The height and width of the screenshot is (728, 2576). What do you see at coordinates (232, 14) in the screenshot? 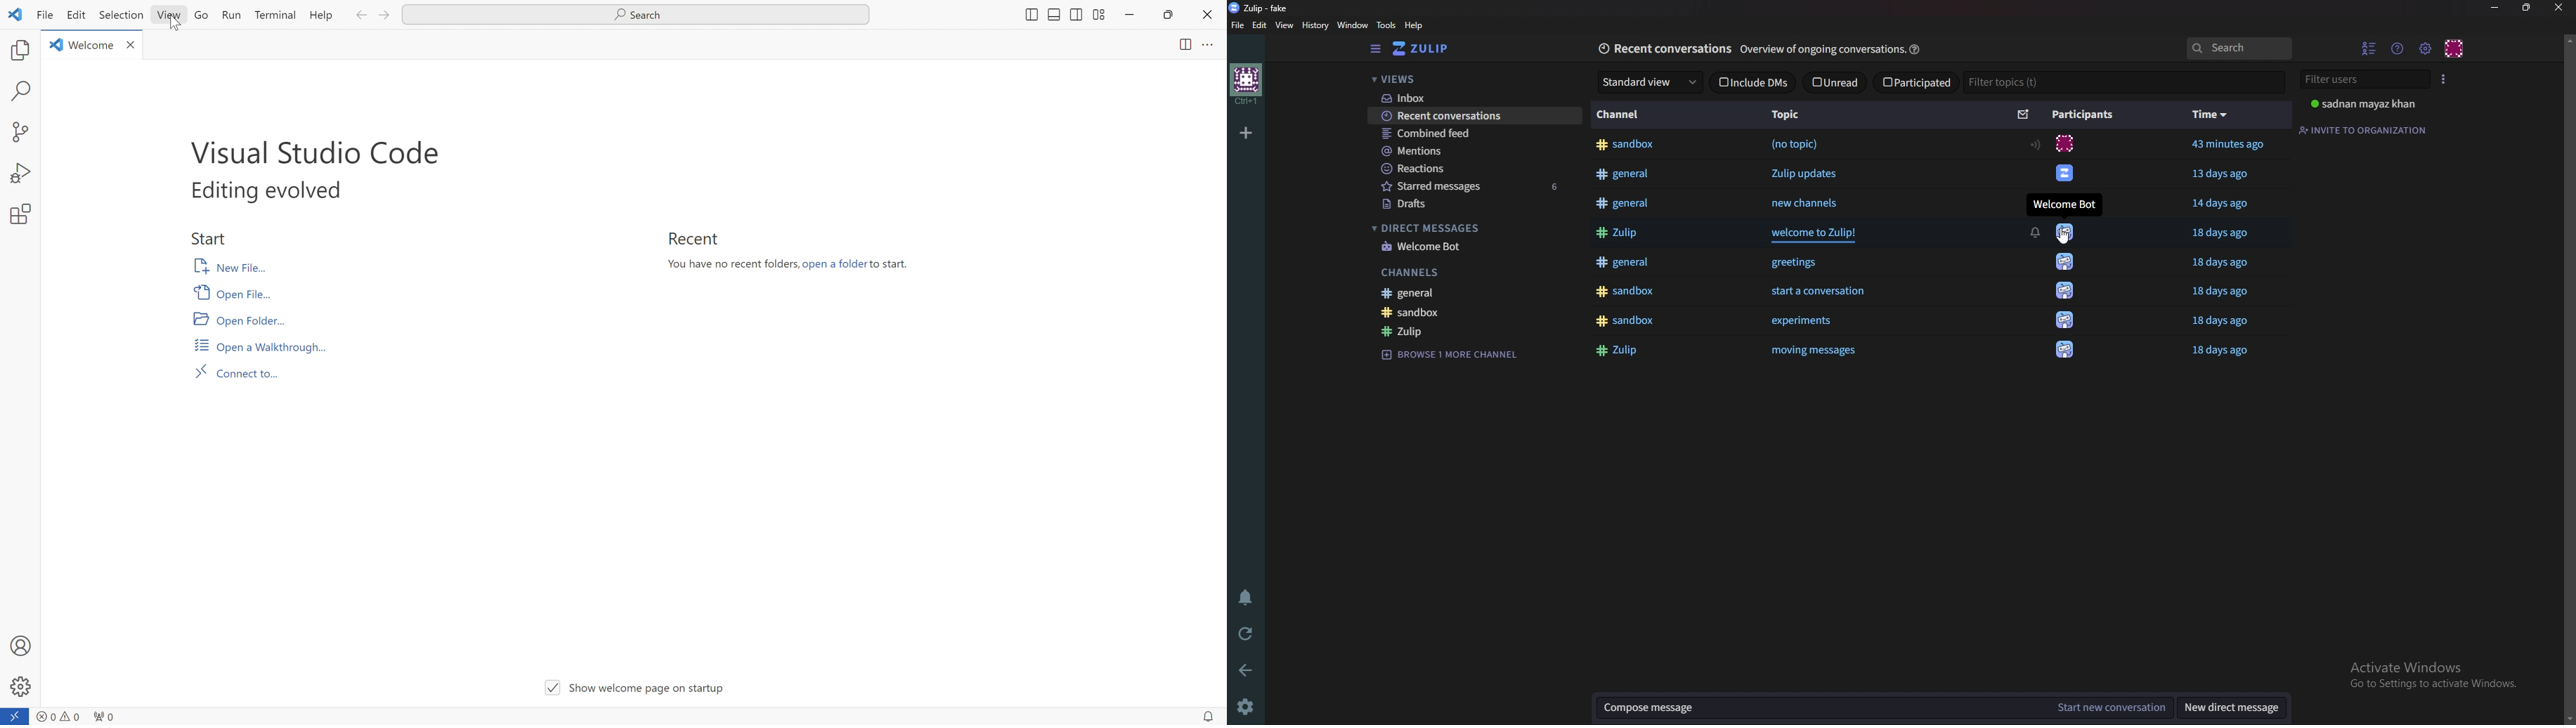
I see `Run` at bounding box center [232, 14].